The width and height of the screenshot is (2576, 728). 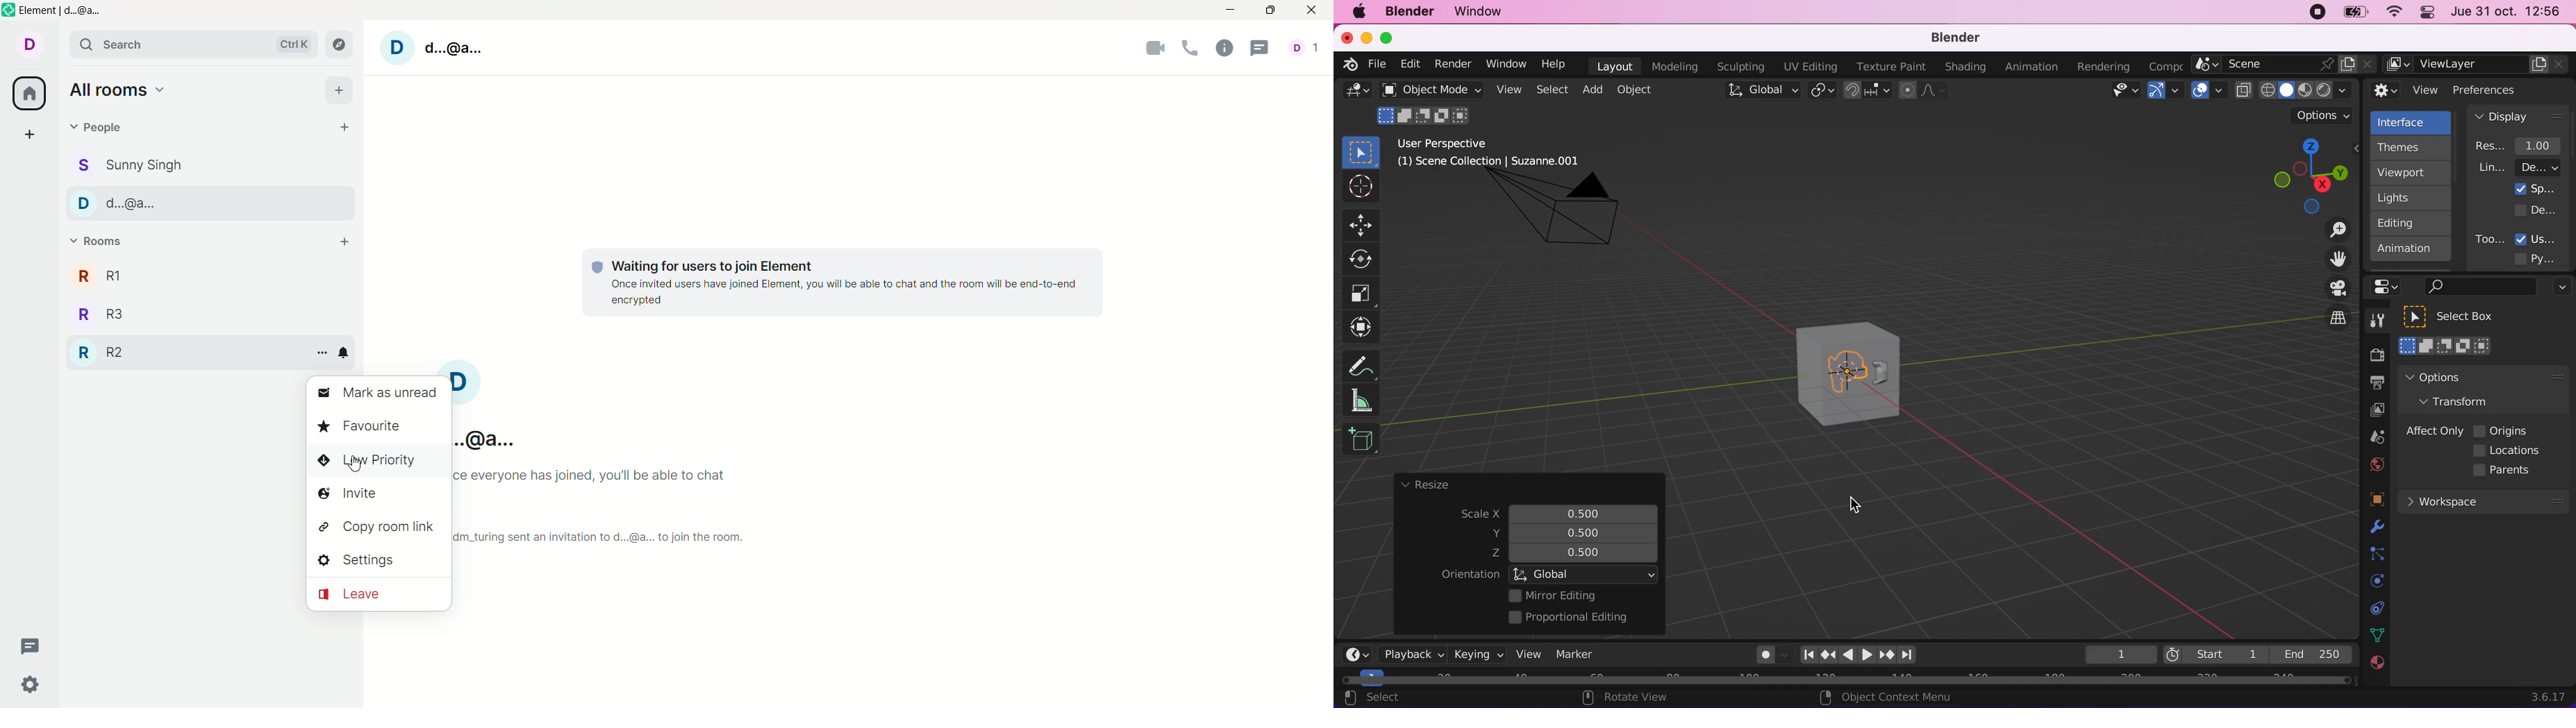 What do you see at coordinates (2413, 198) in the screenshot?
I see `lights` at bounding box center [2413, 198].